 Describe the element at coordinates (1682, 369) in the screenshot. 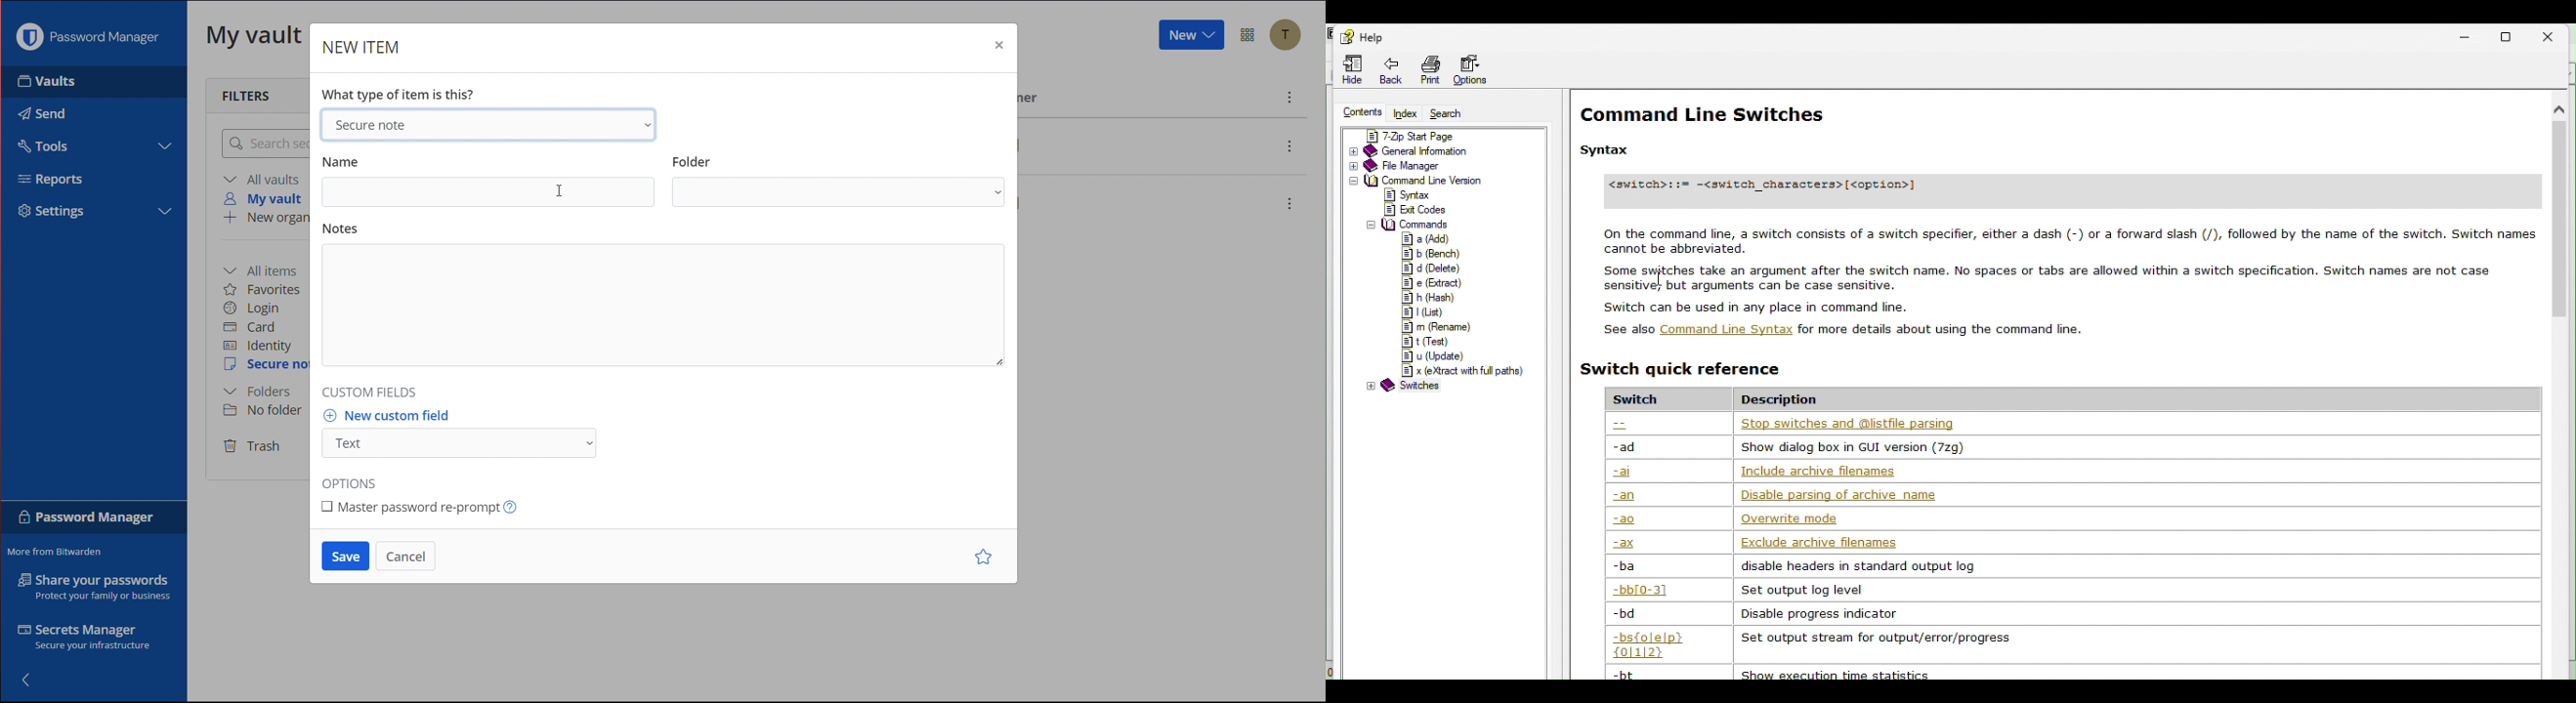

I see `Switch quick reference` at that location.